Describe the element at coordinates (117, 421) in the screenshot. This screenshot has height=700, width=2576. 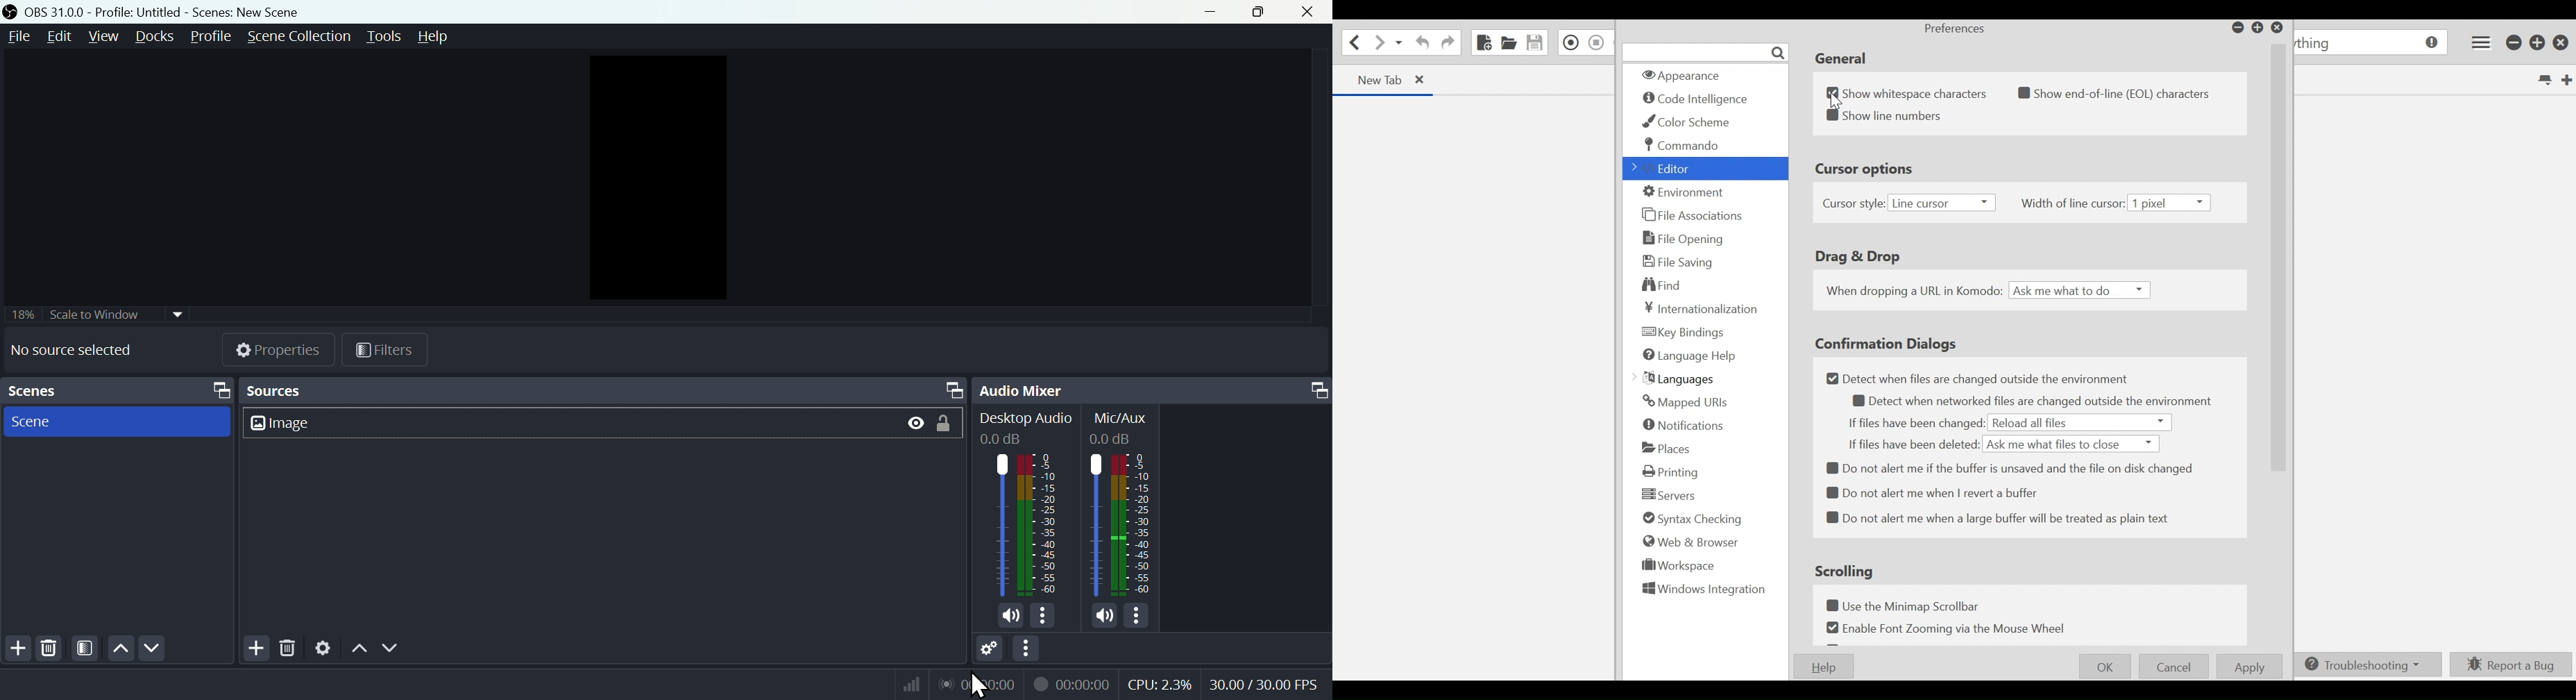
I see `scenes` at that location.